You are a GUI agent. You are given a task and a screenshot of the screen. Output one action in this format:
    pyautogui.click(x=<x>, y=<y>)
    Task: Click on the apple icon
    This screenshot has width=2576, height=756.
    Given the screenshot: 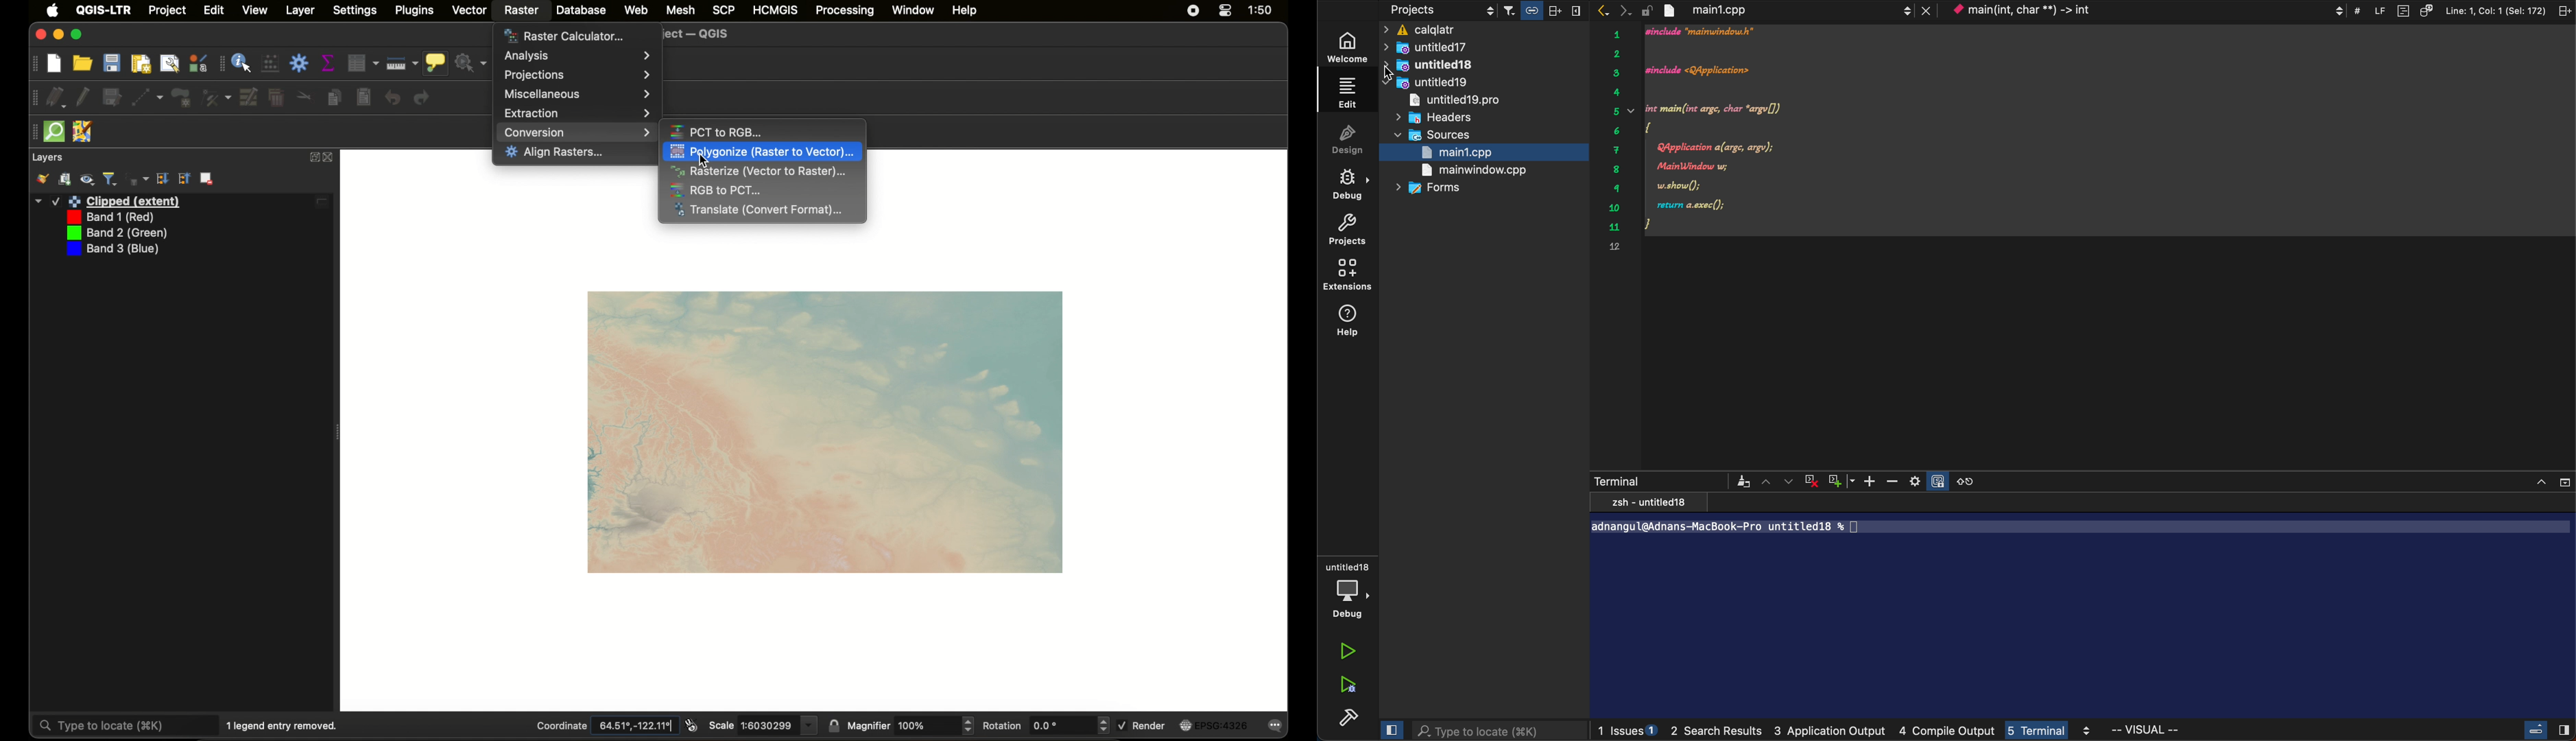 What is the action you would take?
    pyautogui.click(x=53, y=10)
    